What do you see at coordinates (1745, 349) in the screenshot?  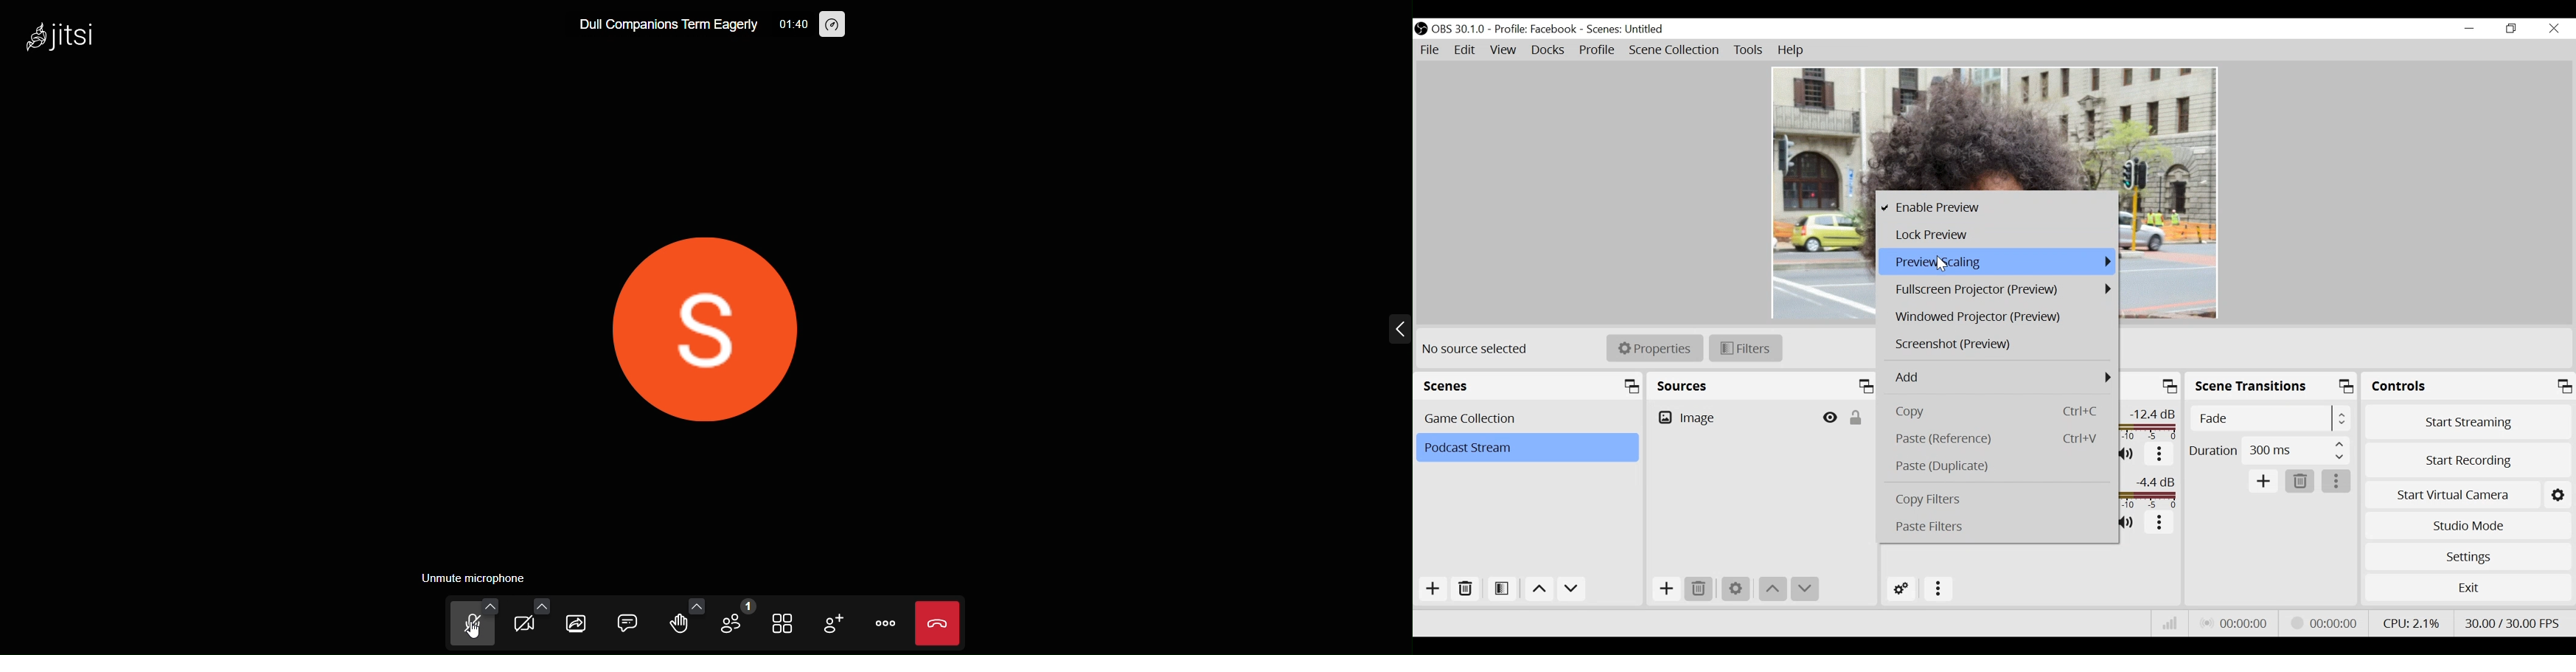 I see `Filters` at bounding box center [1745, 349].